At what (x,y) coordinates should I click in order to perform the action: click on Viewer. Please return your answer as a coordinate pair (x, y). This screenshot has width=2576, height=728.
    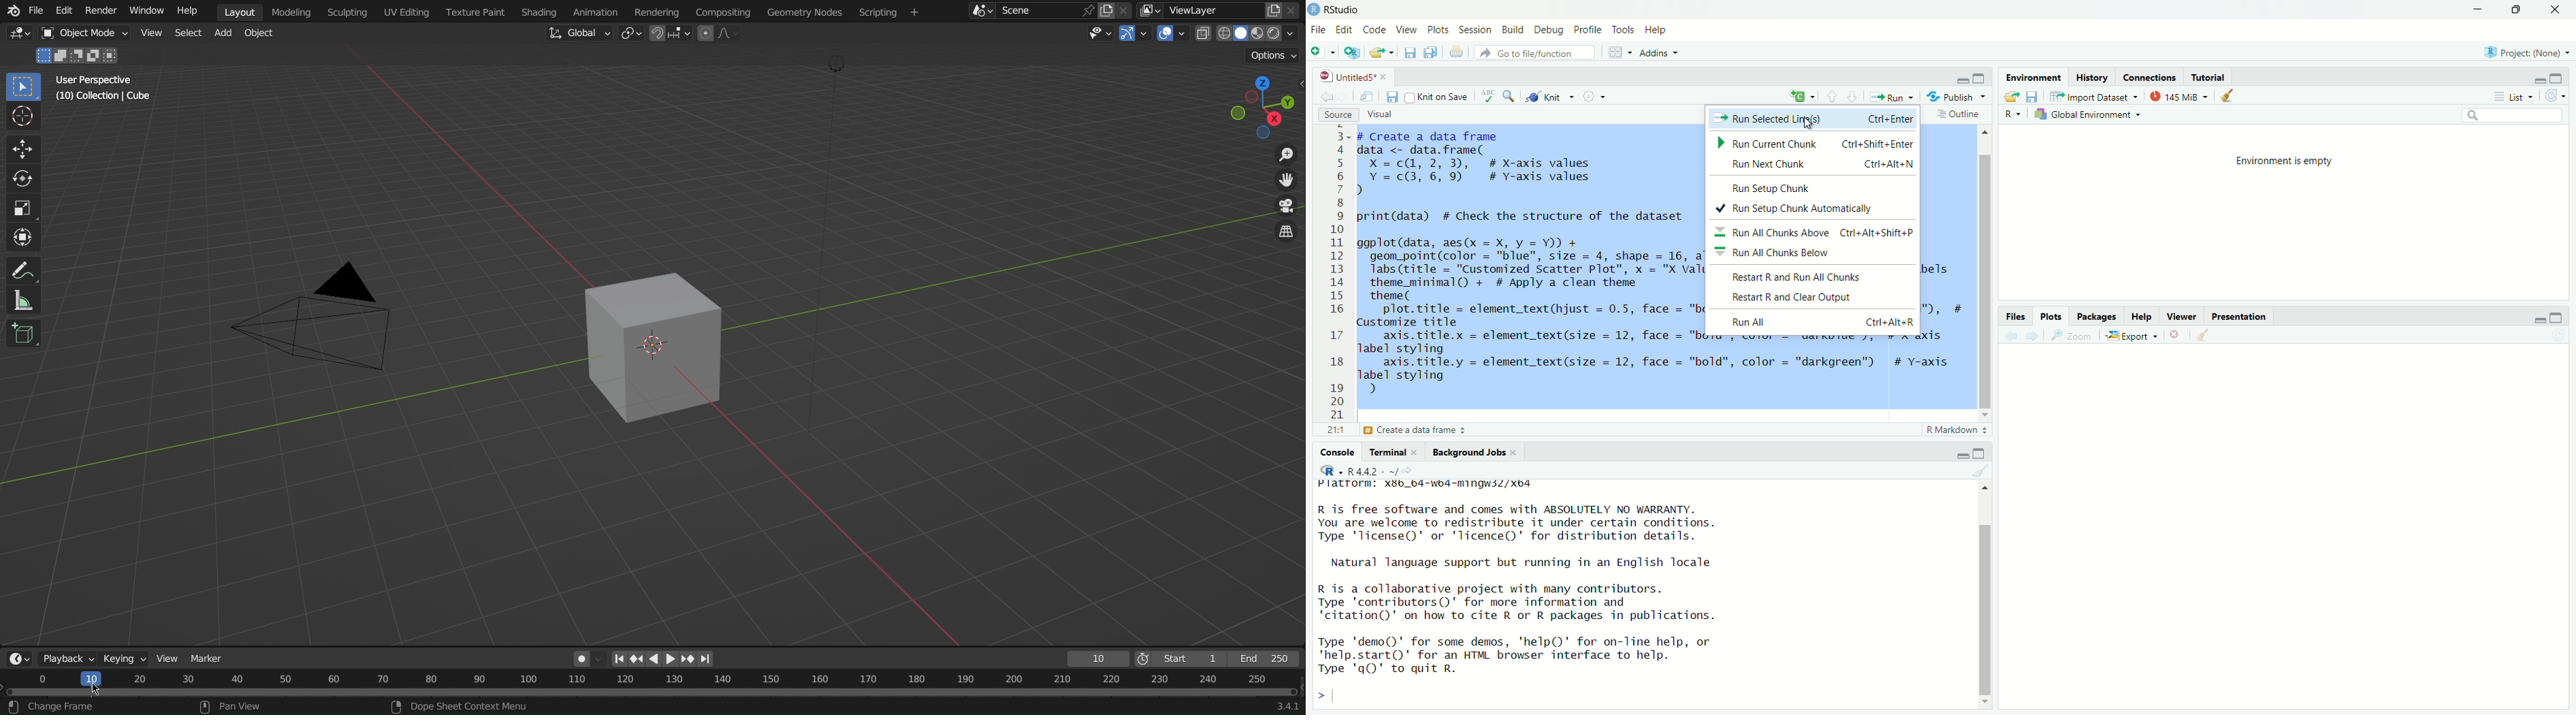
    Looking at the image, I should click on (2180, 318).